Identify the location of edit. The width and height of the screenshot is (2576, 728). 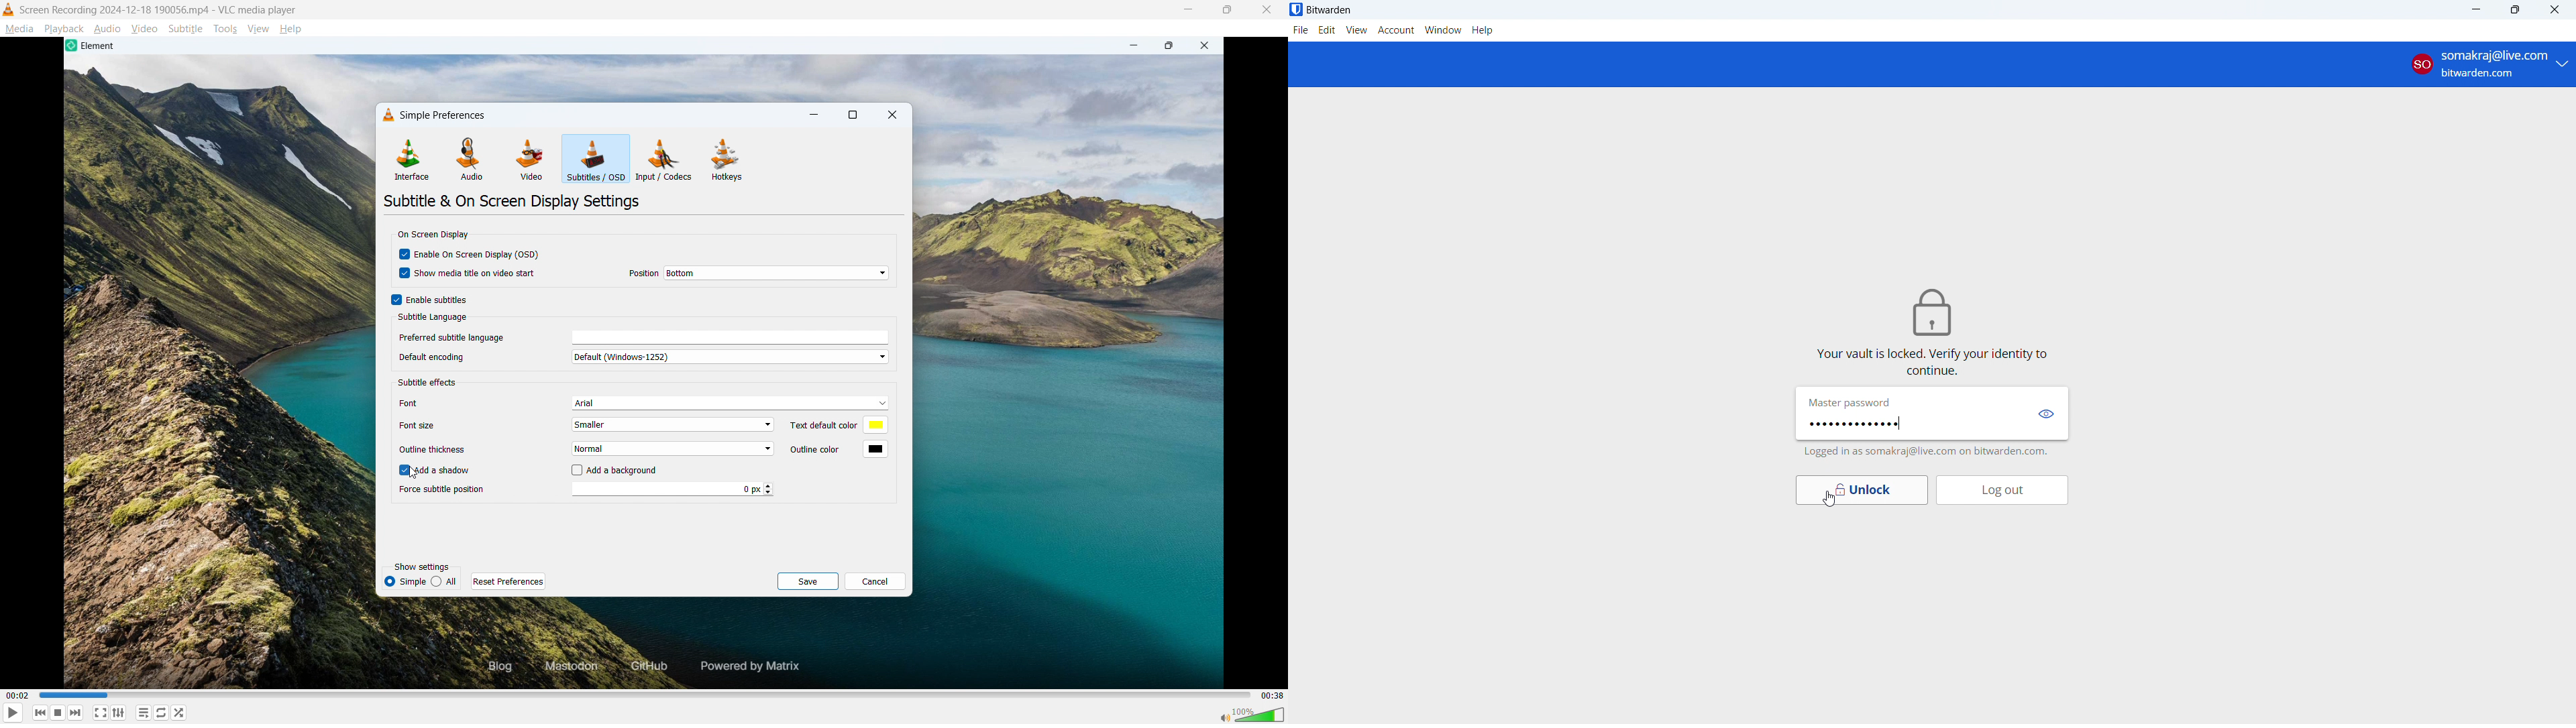
(1327, 30).